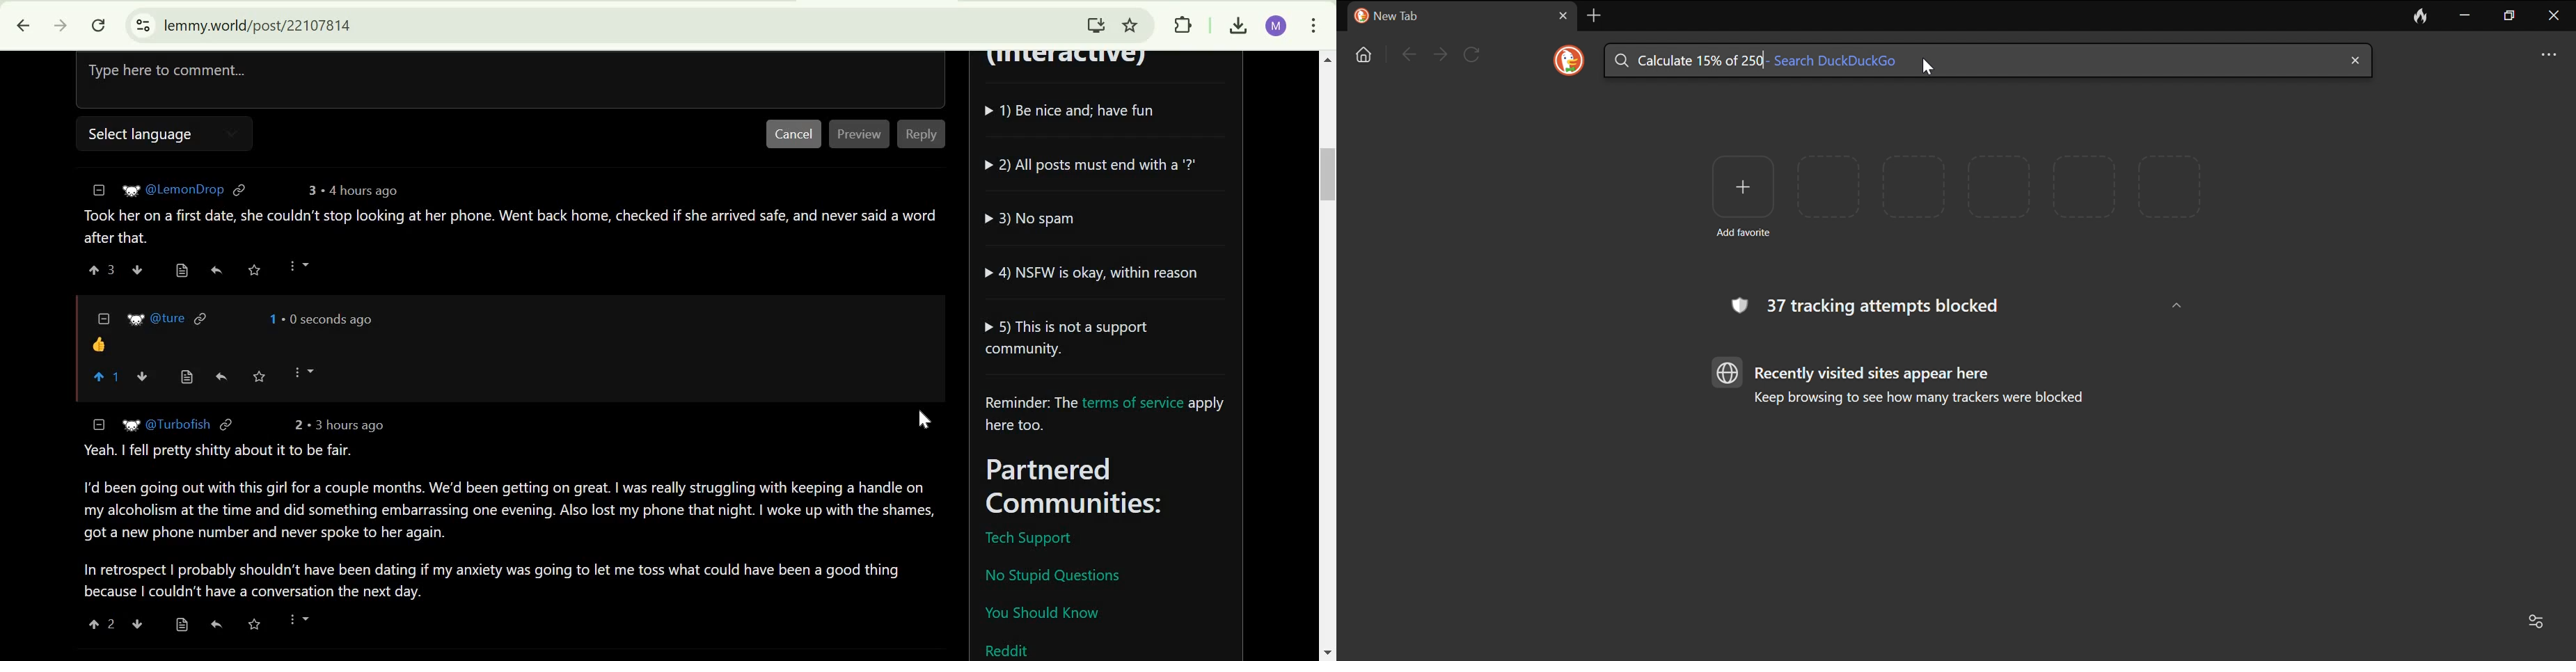  Describe the element at coordinates (300, 623) in the screenshot. I see `more` at that location.